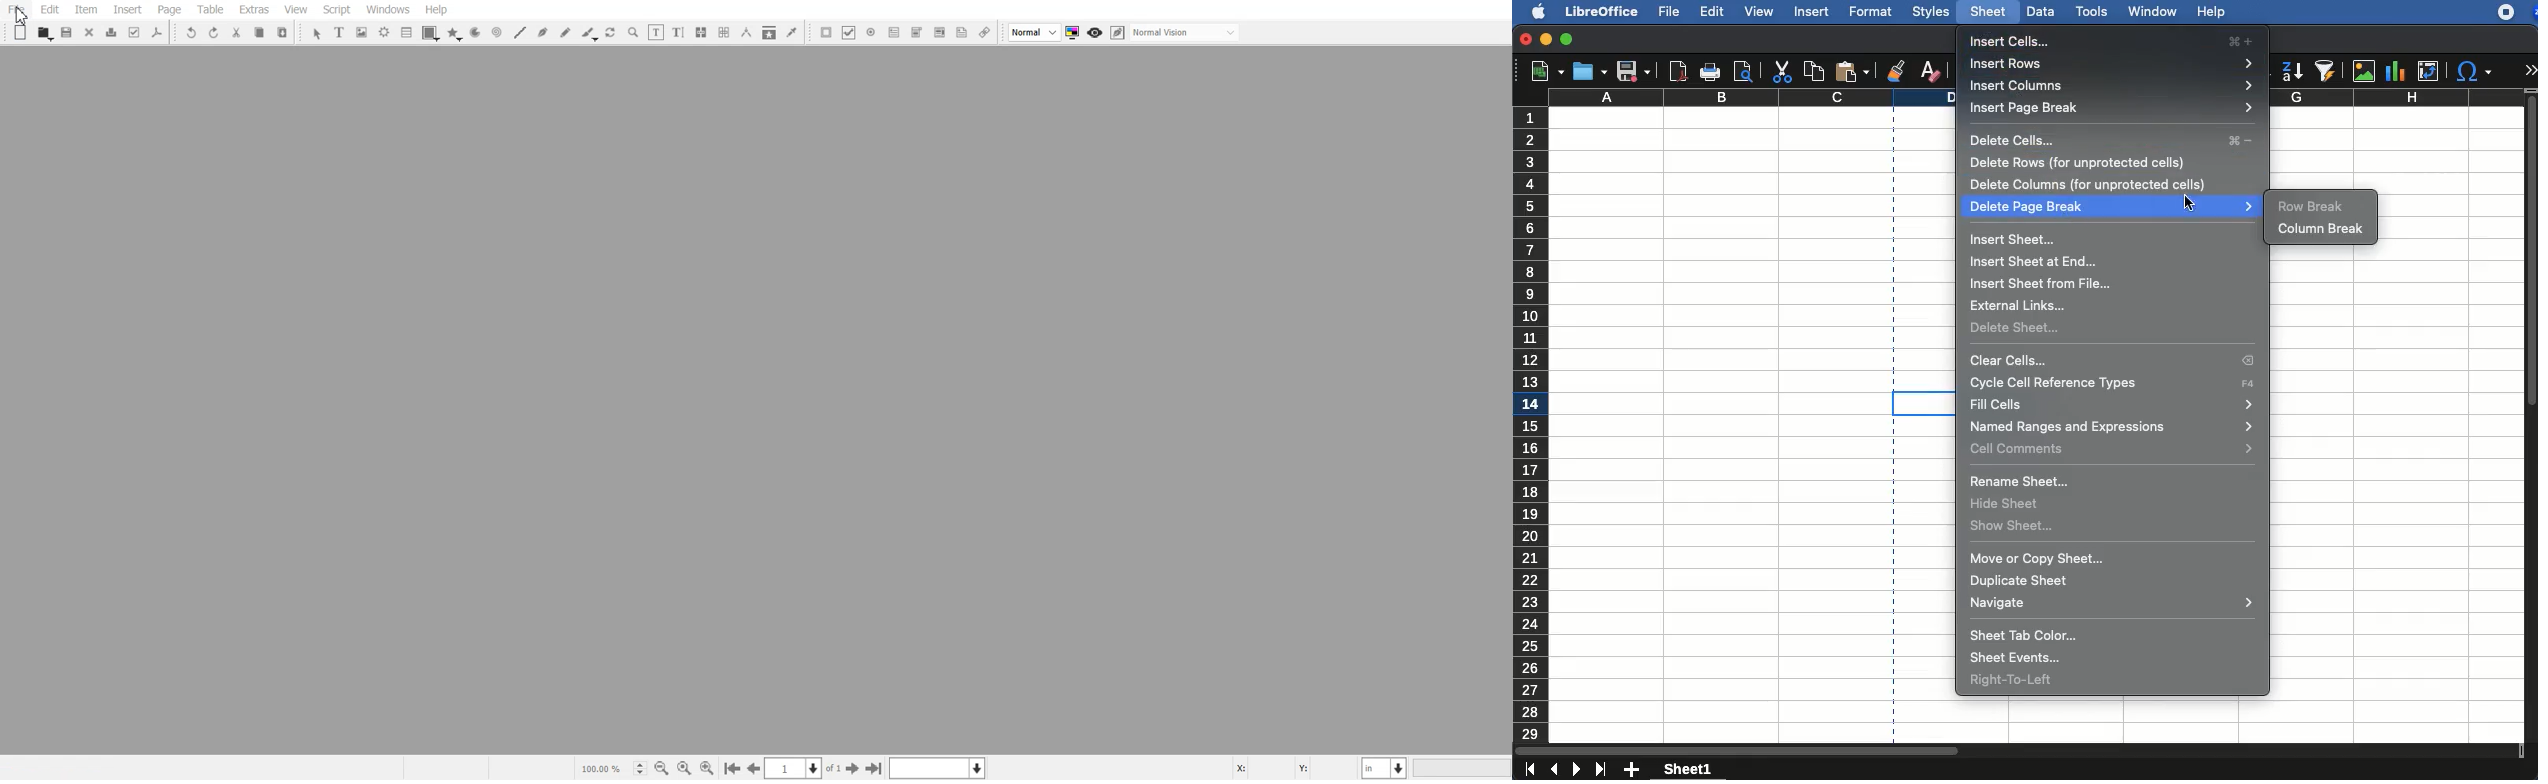  Describe the element at coordinates (2019, 659) in the screenshot. I see `sheet events` at that location.